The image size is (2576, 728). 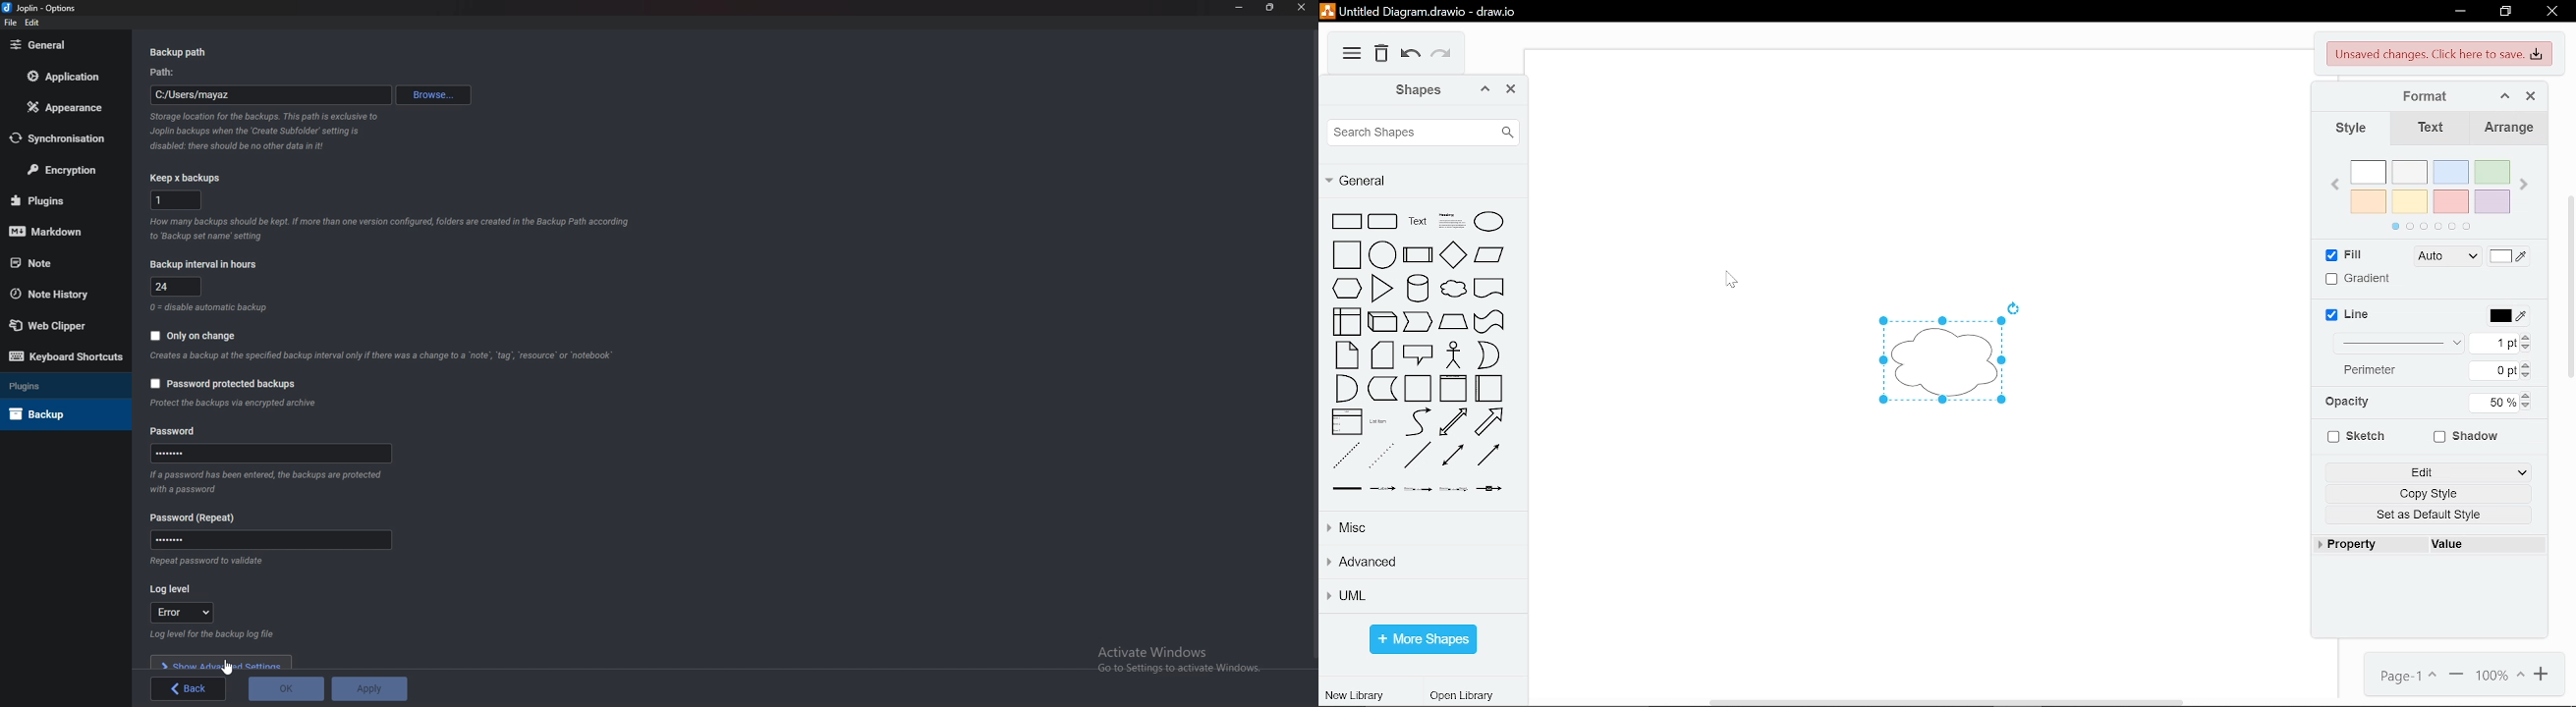 I want to click on current line width, so click(x=2492, y=343).